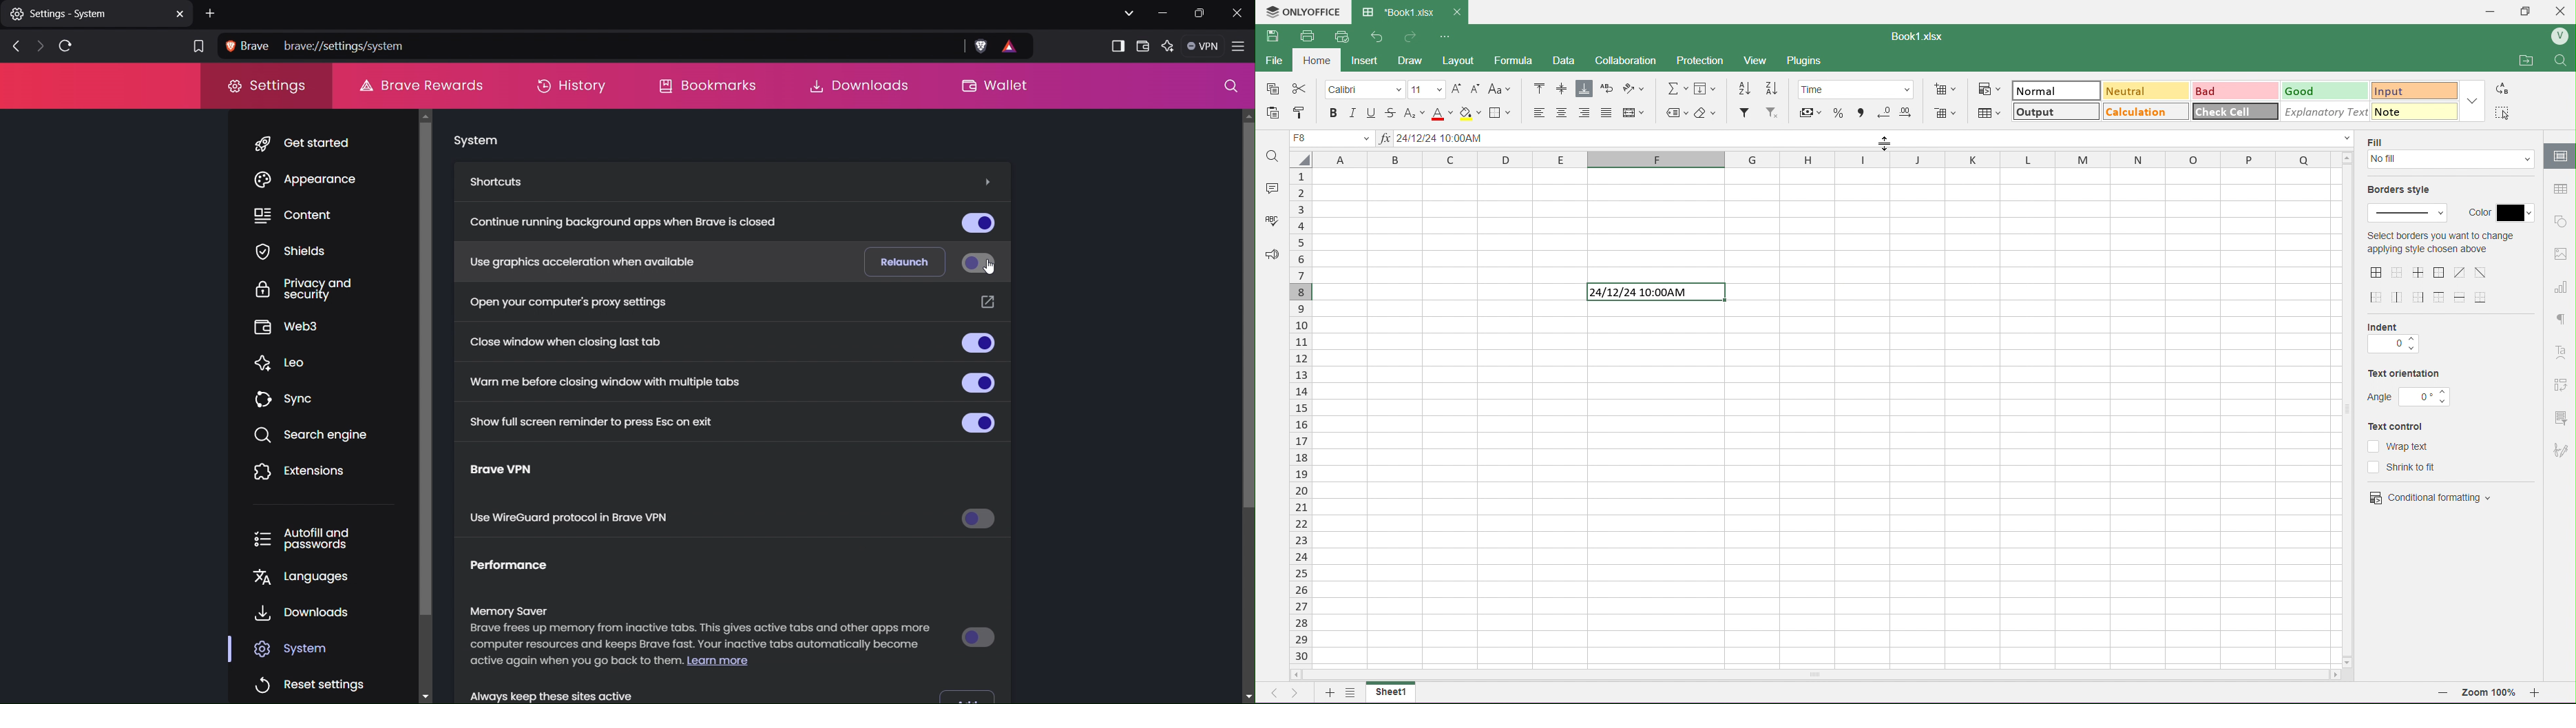 Image resolution: width=2576 pixels, height=728 pixels. What do you see at coordinates (2560, 318) in the screenshot?
I see `show/hide paragraph` at bounding box center [2560, 318].